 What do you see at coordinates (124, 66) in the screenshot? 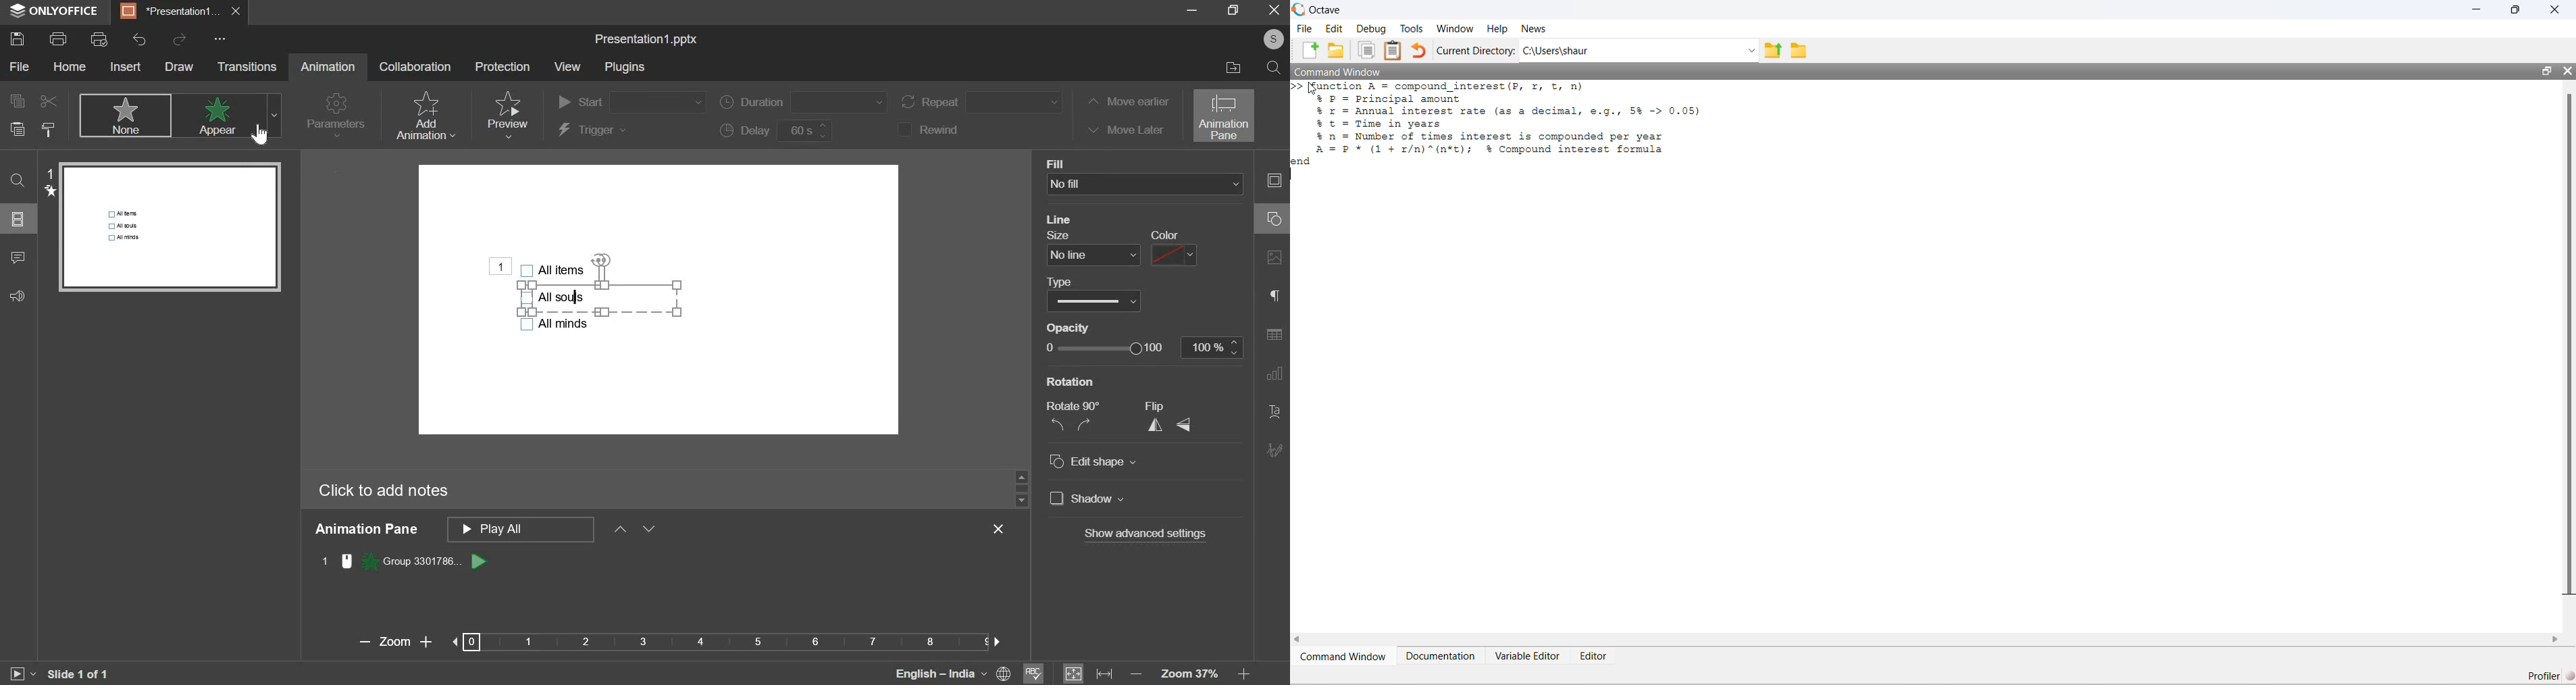
I see `insert` at bounding box center [124, 66].